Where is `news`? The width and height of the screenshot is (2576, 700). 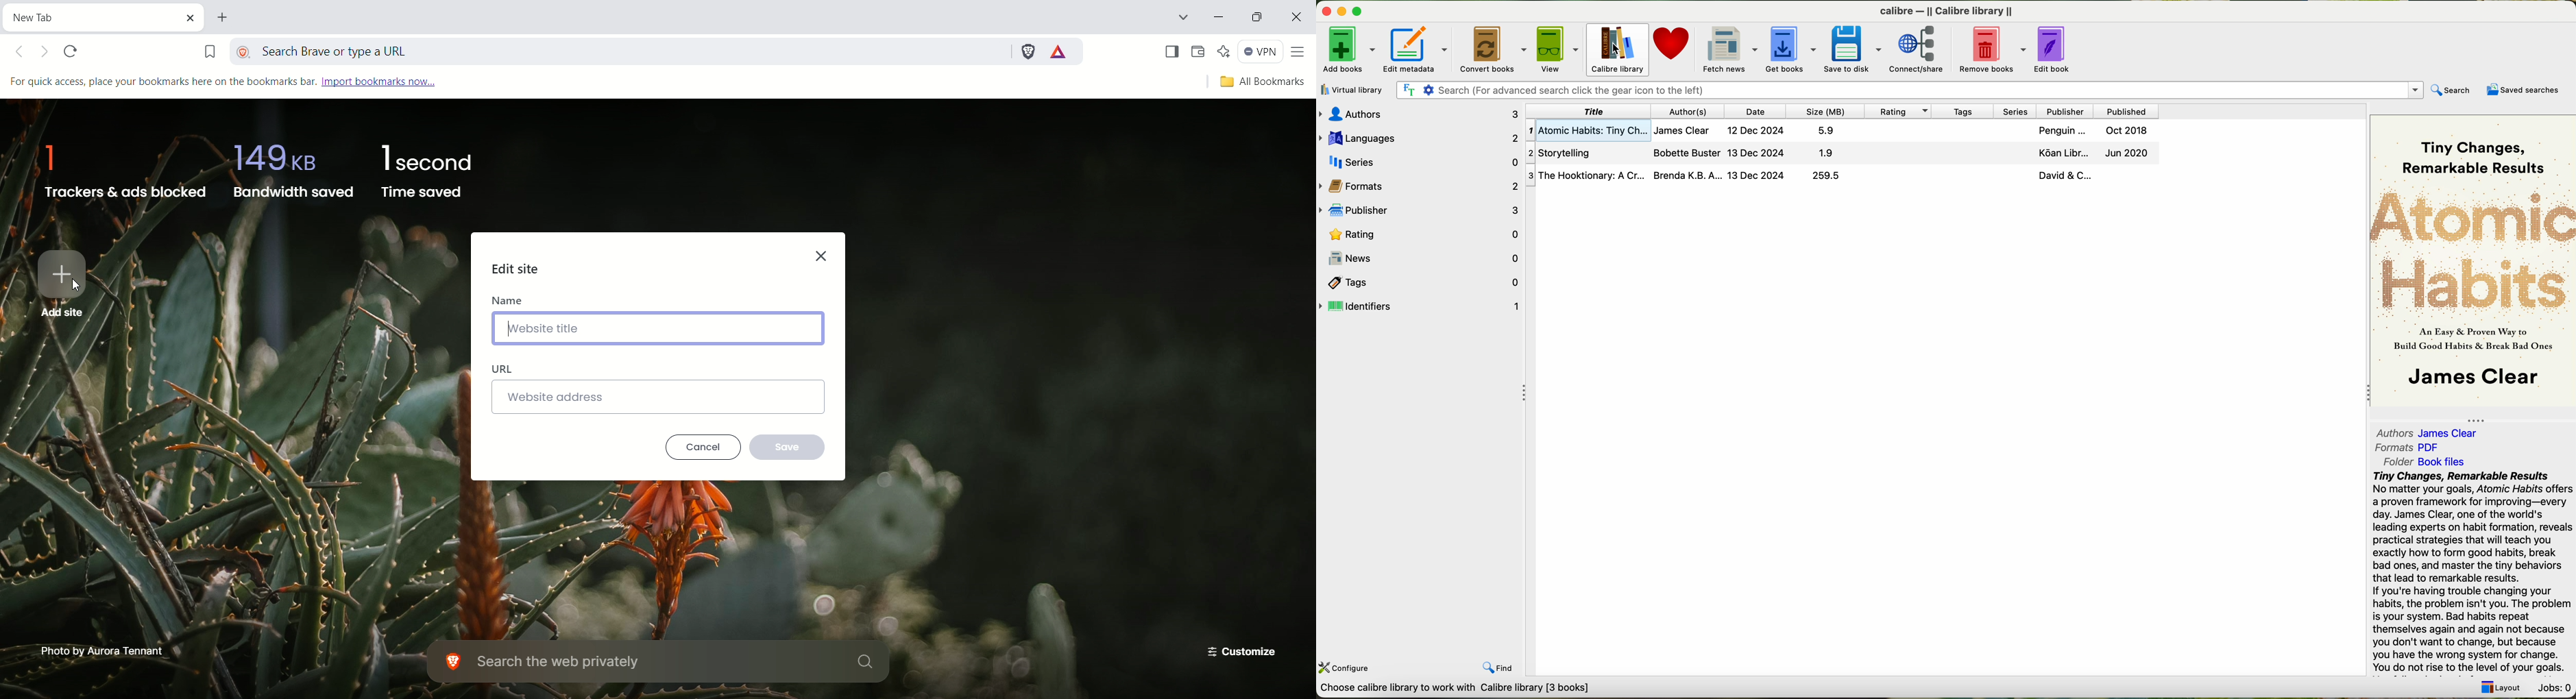
news is located at coordinates (1420, 258).